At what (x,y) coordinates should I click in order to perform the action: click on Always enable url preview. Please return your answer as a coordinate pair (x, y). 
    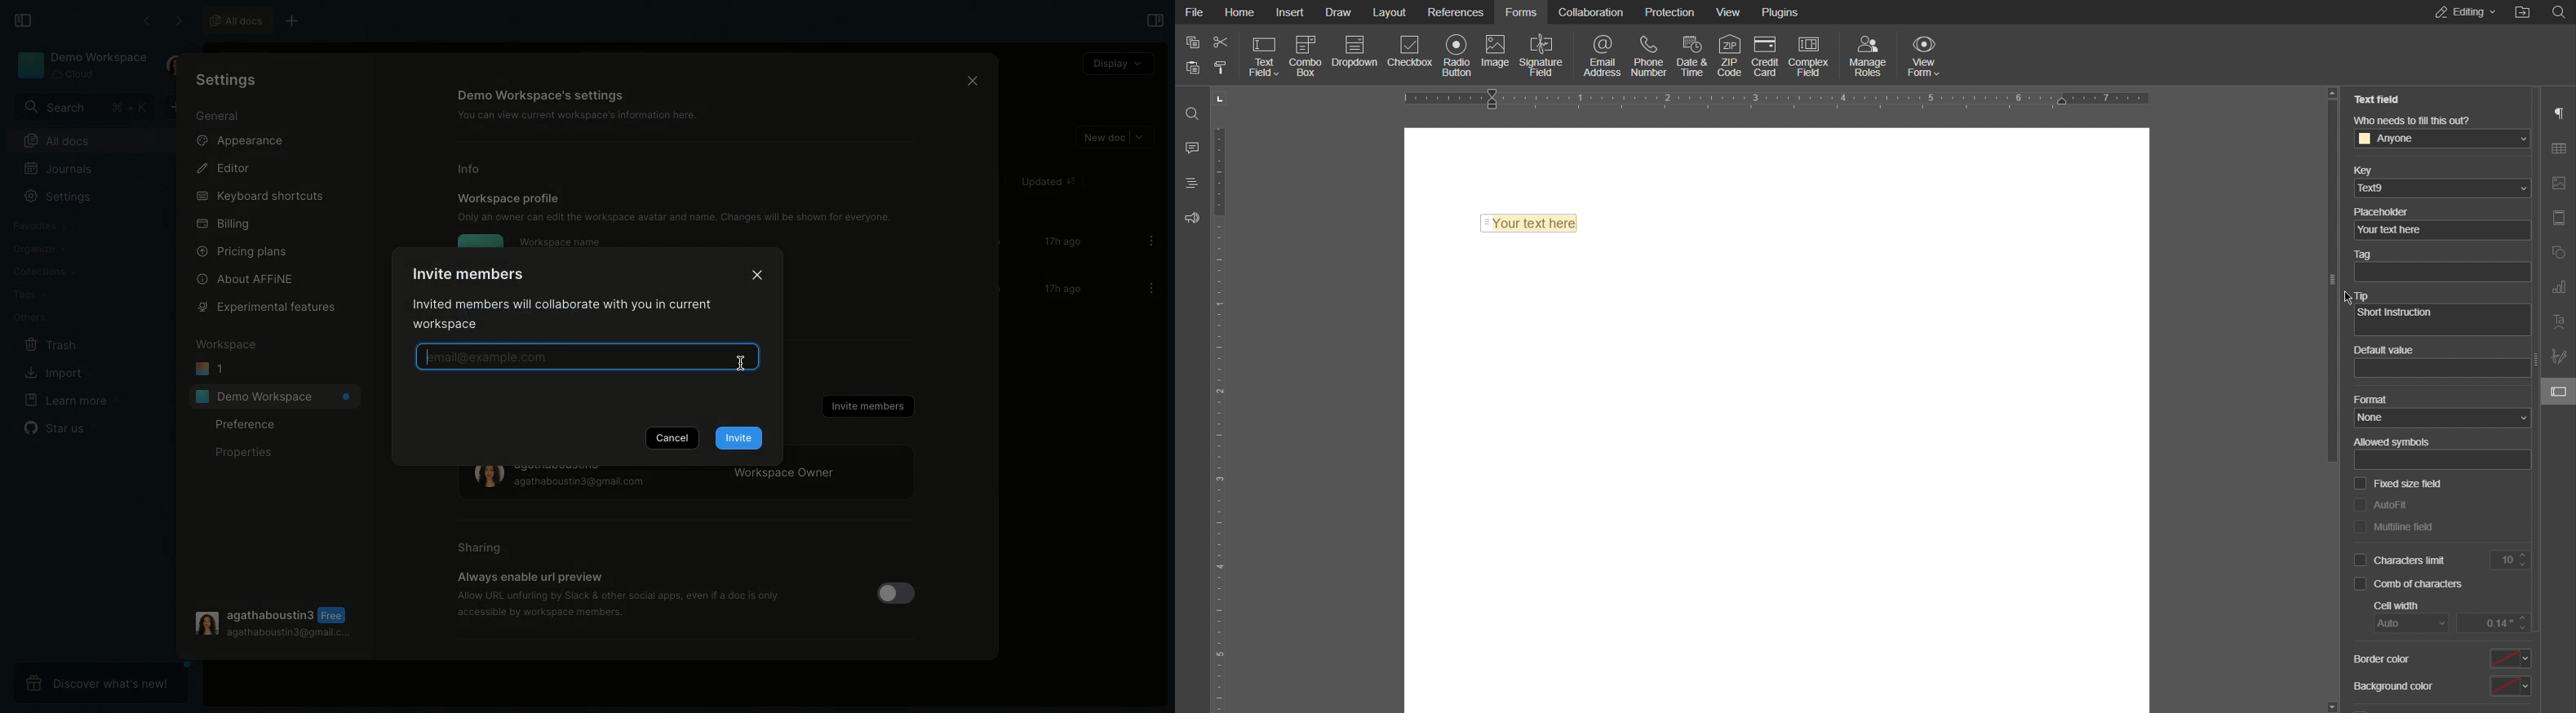
    Looking at the image, I should click on (530, 577).